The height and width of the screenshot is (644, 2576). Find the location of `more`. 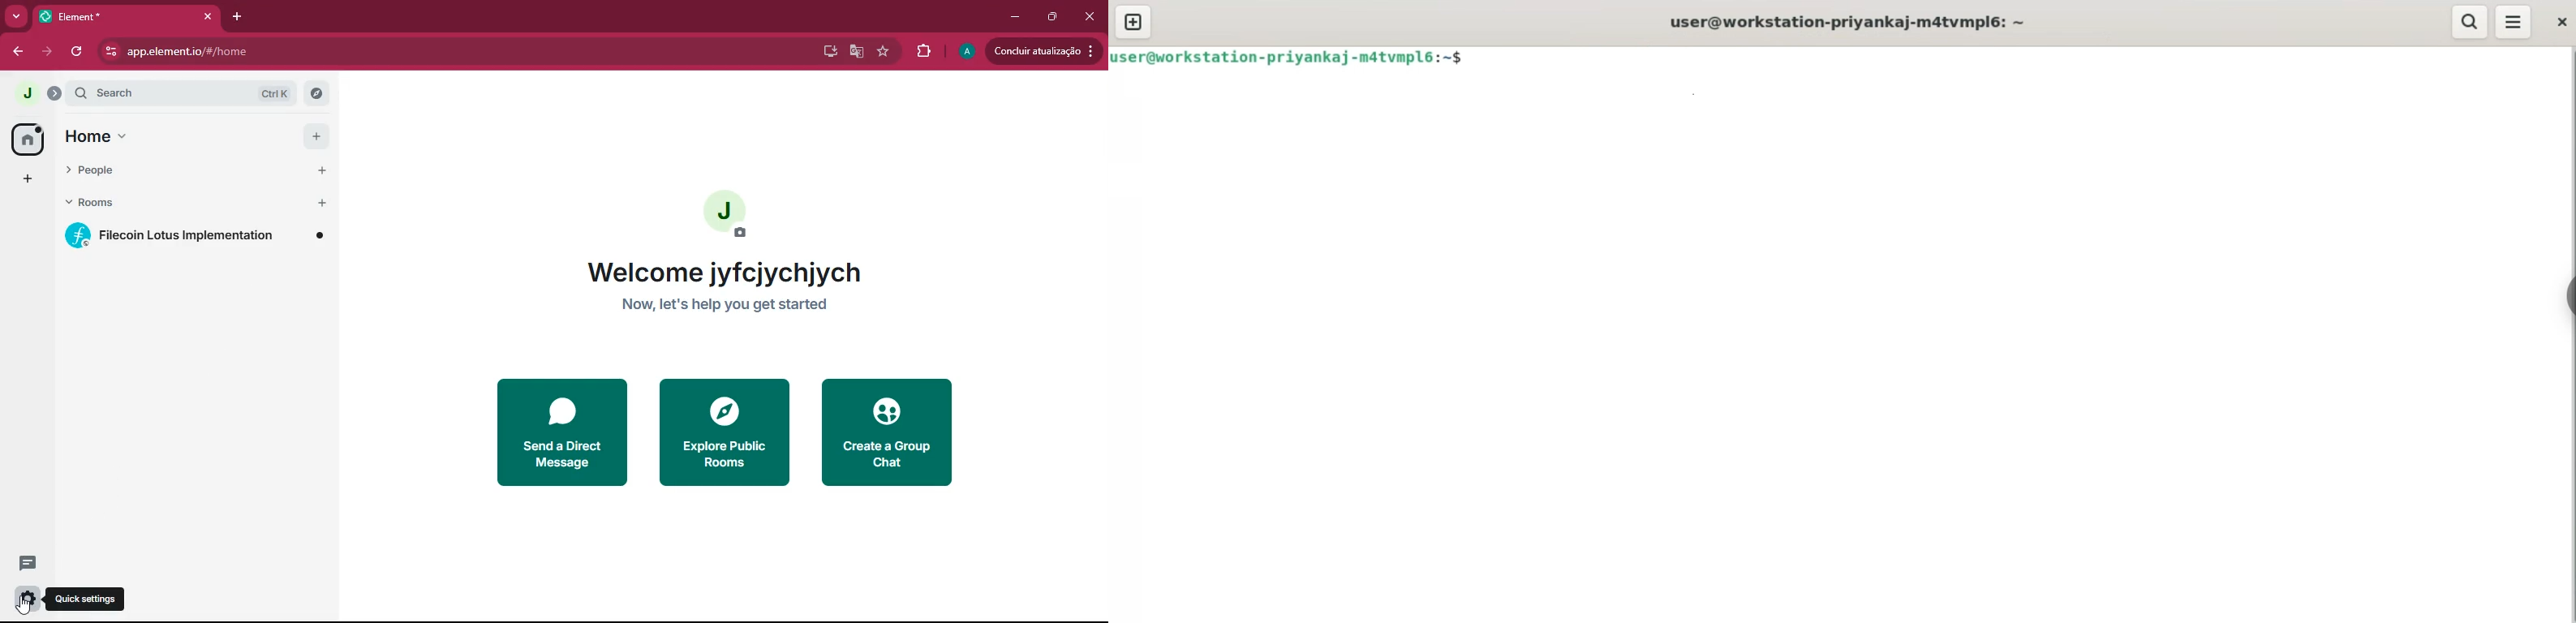

more is located at coordinates (13, 17).